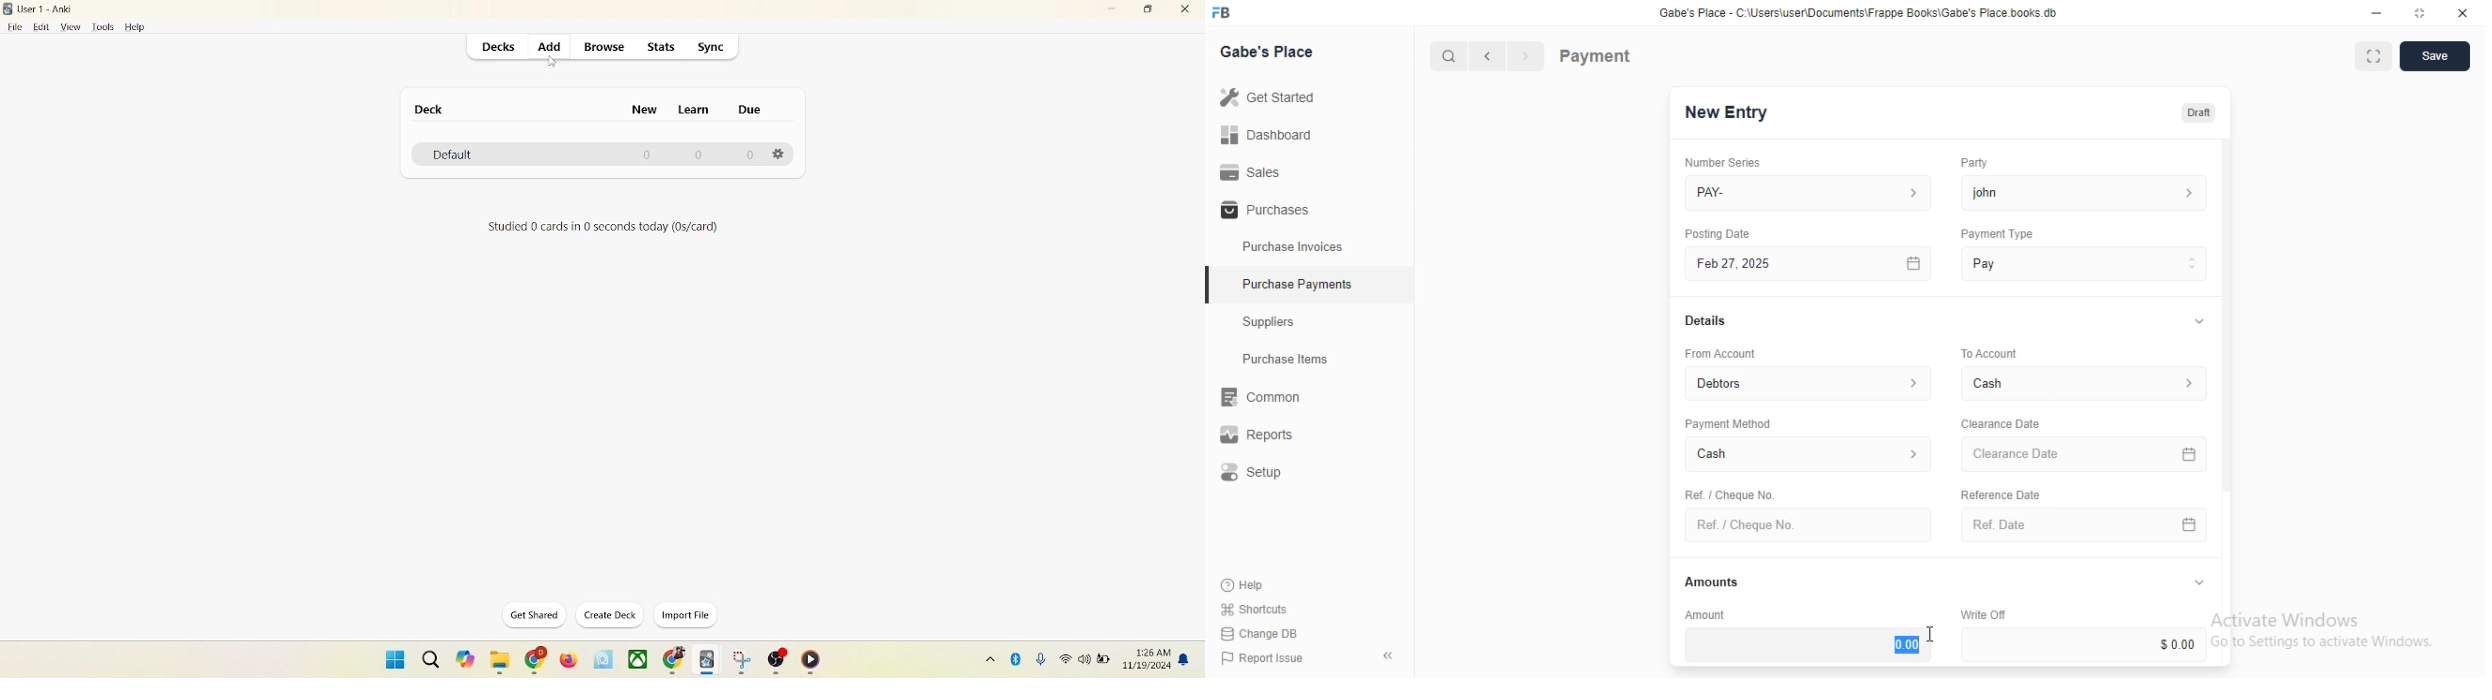 The width and height of the screenshot is (2492, 700). Describe the element at coordinates (1702, 614) in the screenshot. I see `Amount` at that location.